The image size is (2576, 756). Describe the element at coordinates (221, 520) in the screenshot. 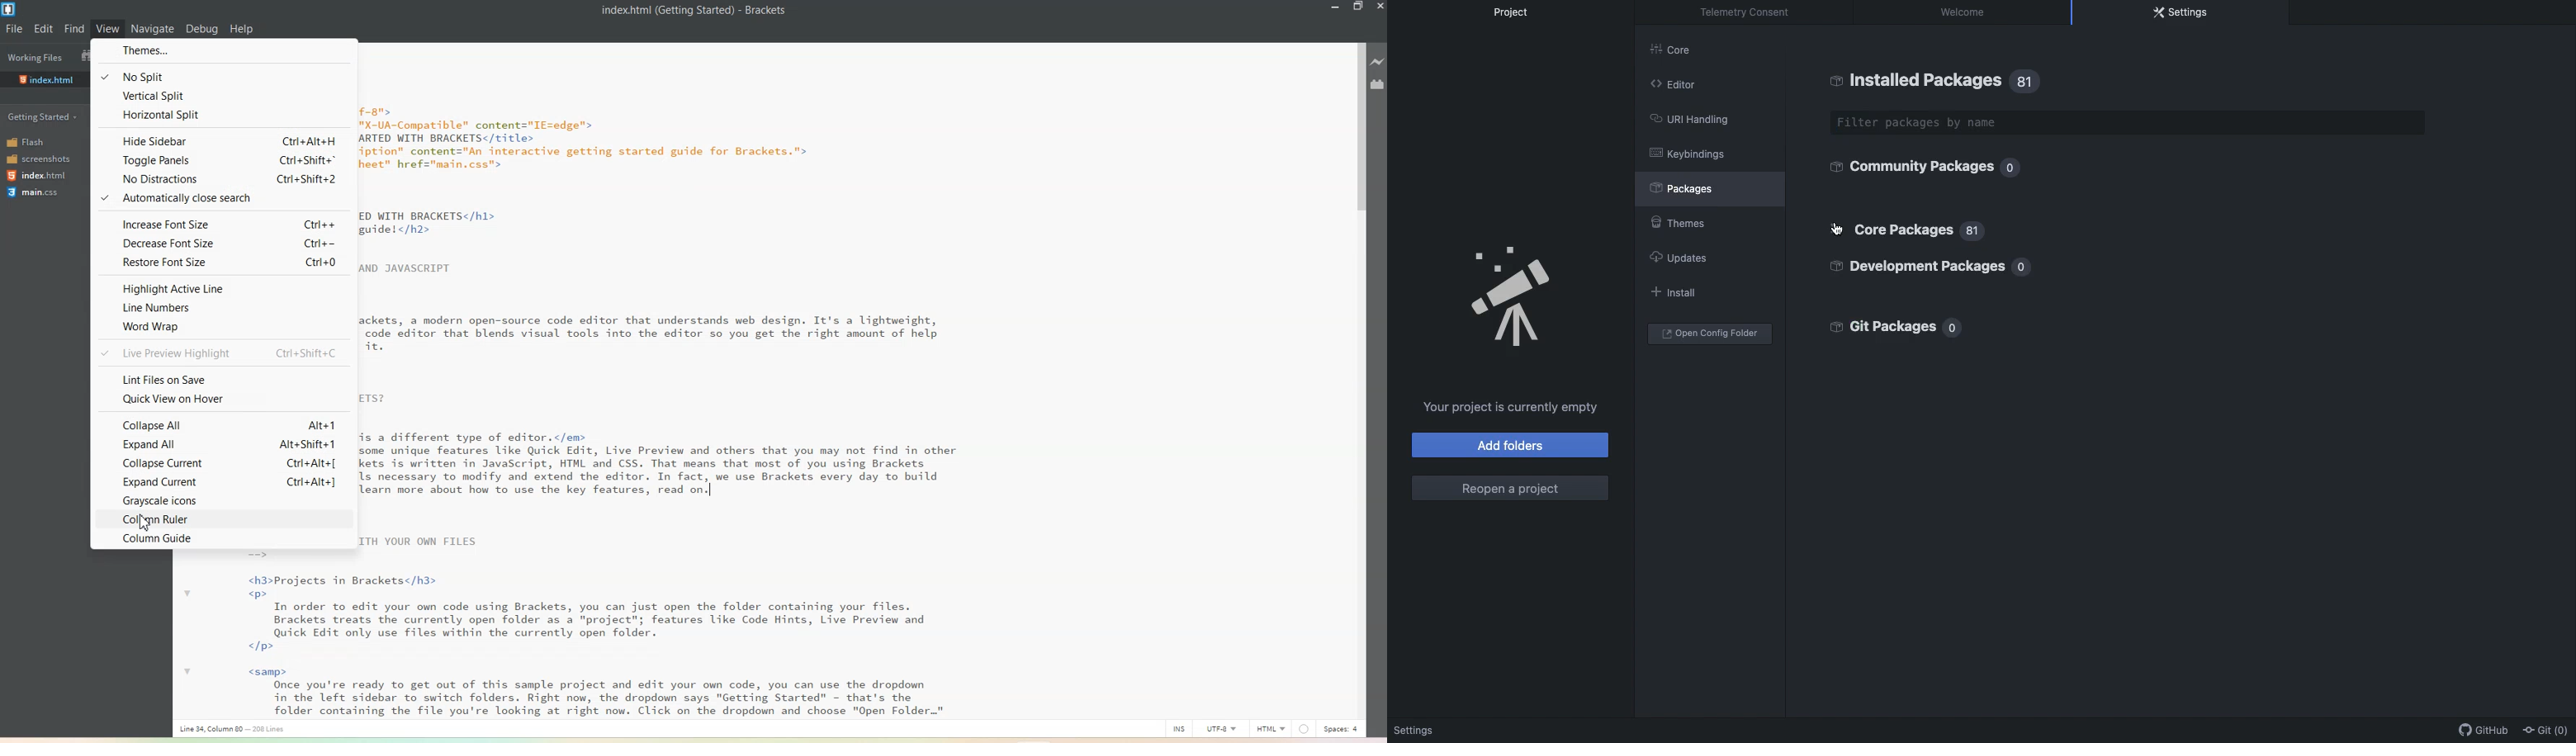

I see `Column Ruler` at that location.